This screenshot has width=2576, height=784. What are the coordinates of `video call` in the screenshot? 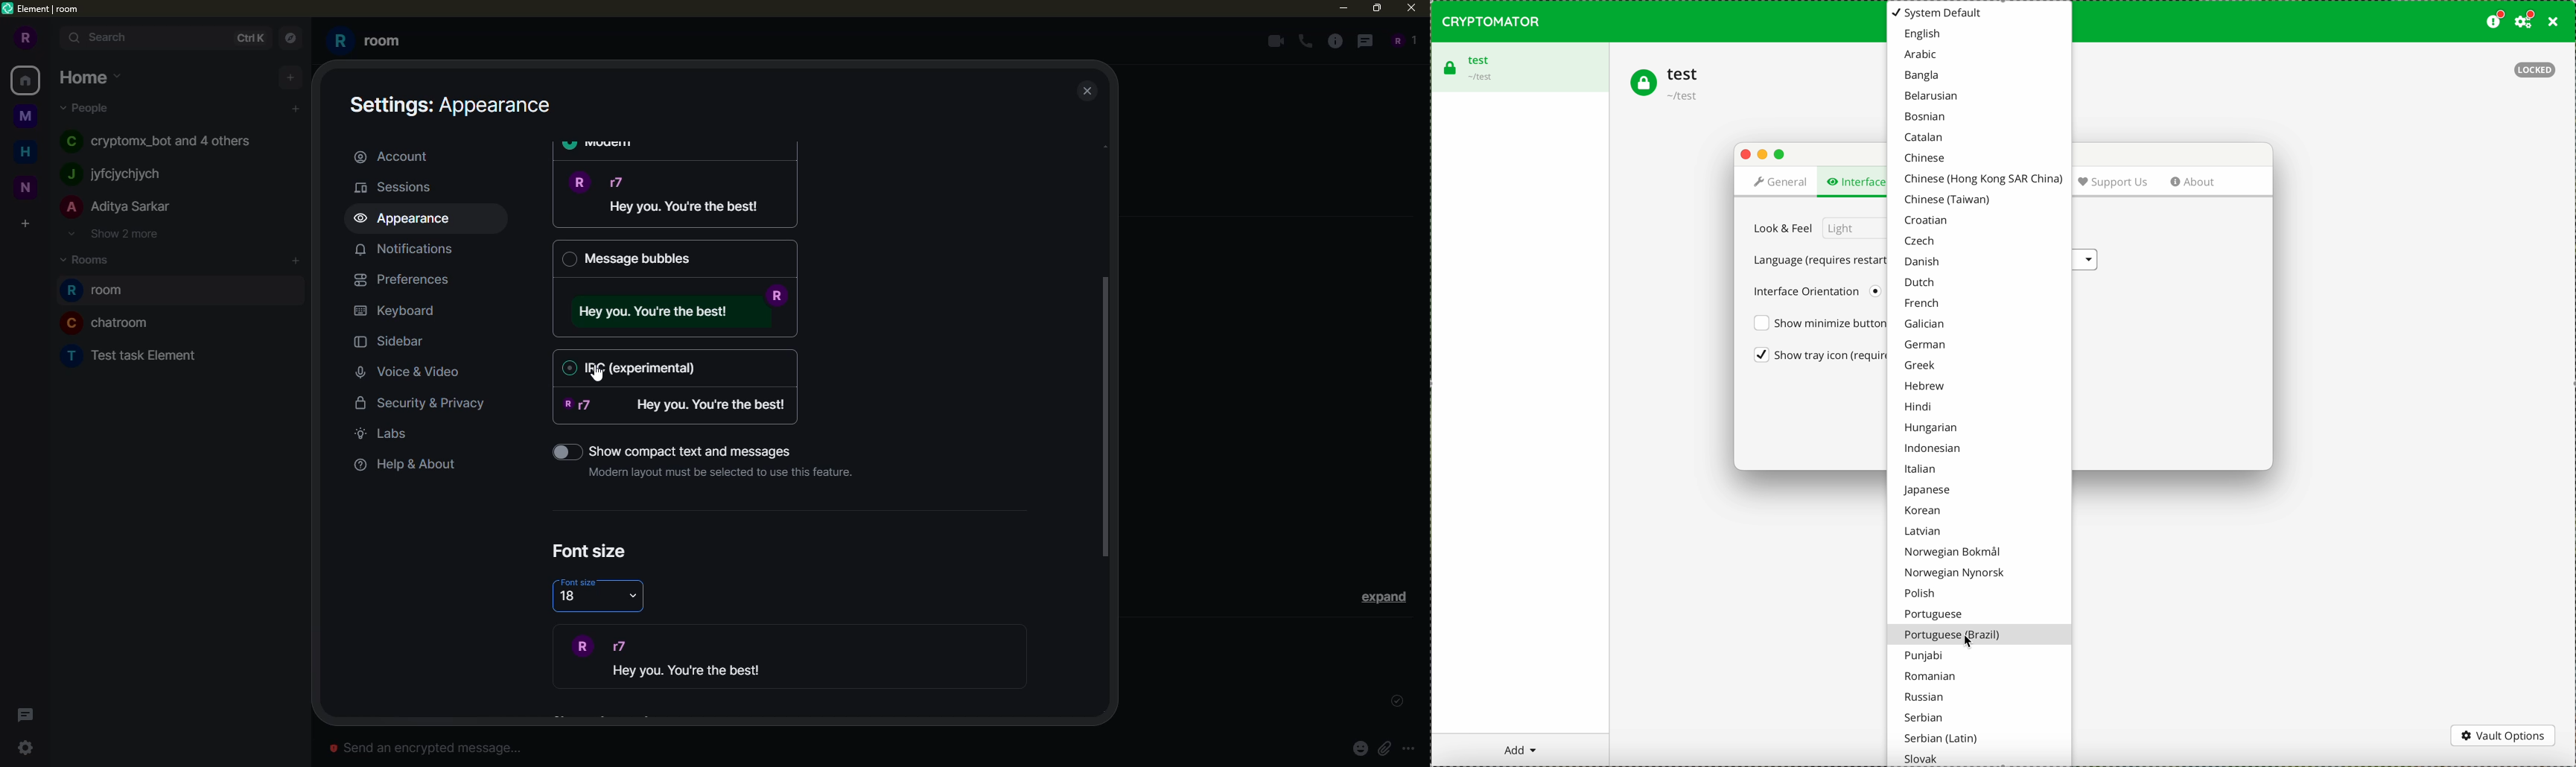 It's located at (1273, 41).